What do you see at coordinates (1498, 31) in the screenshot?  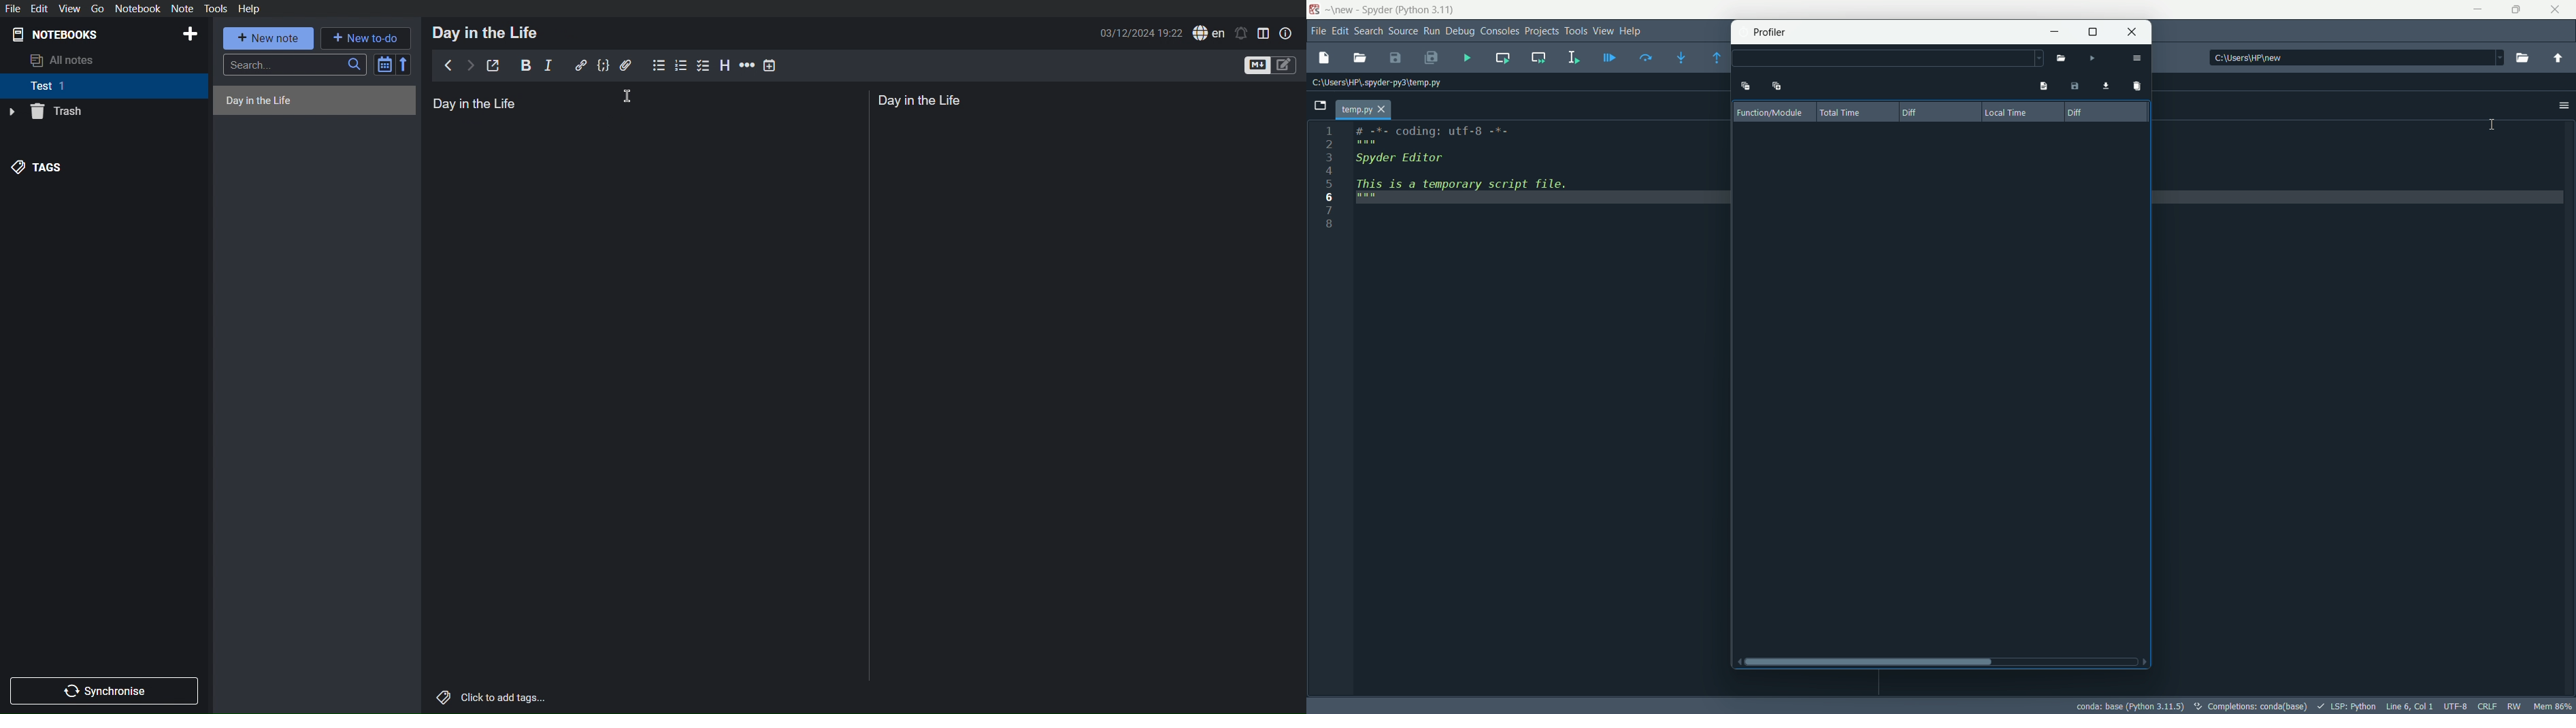 I see `consoles menu` at bounding box center [1498, 31].